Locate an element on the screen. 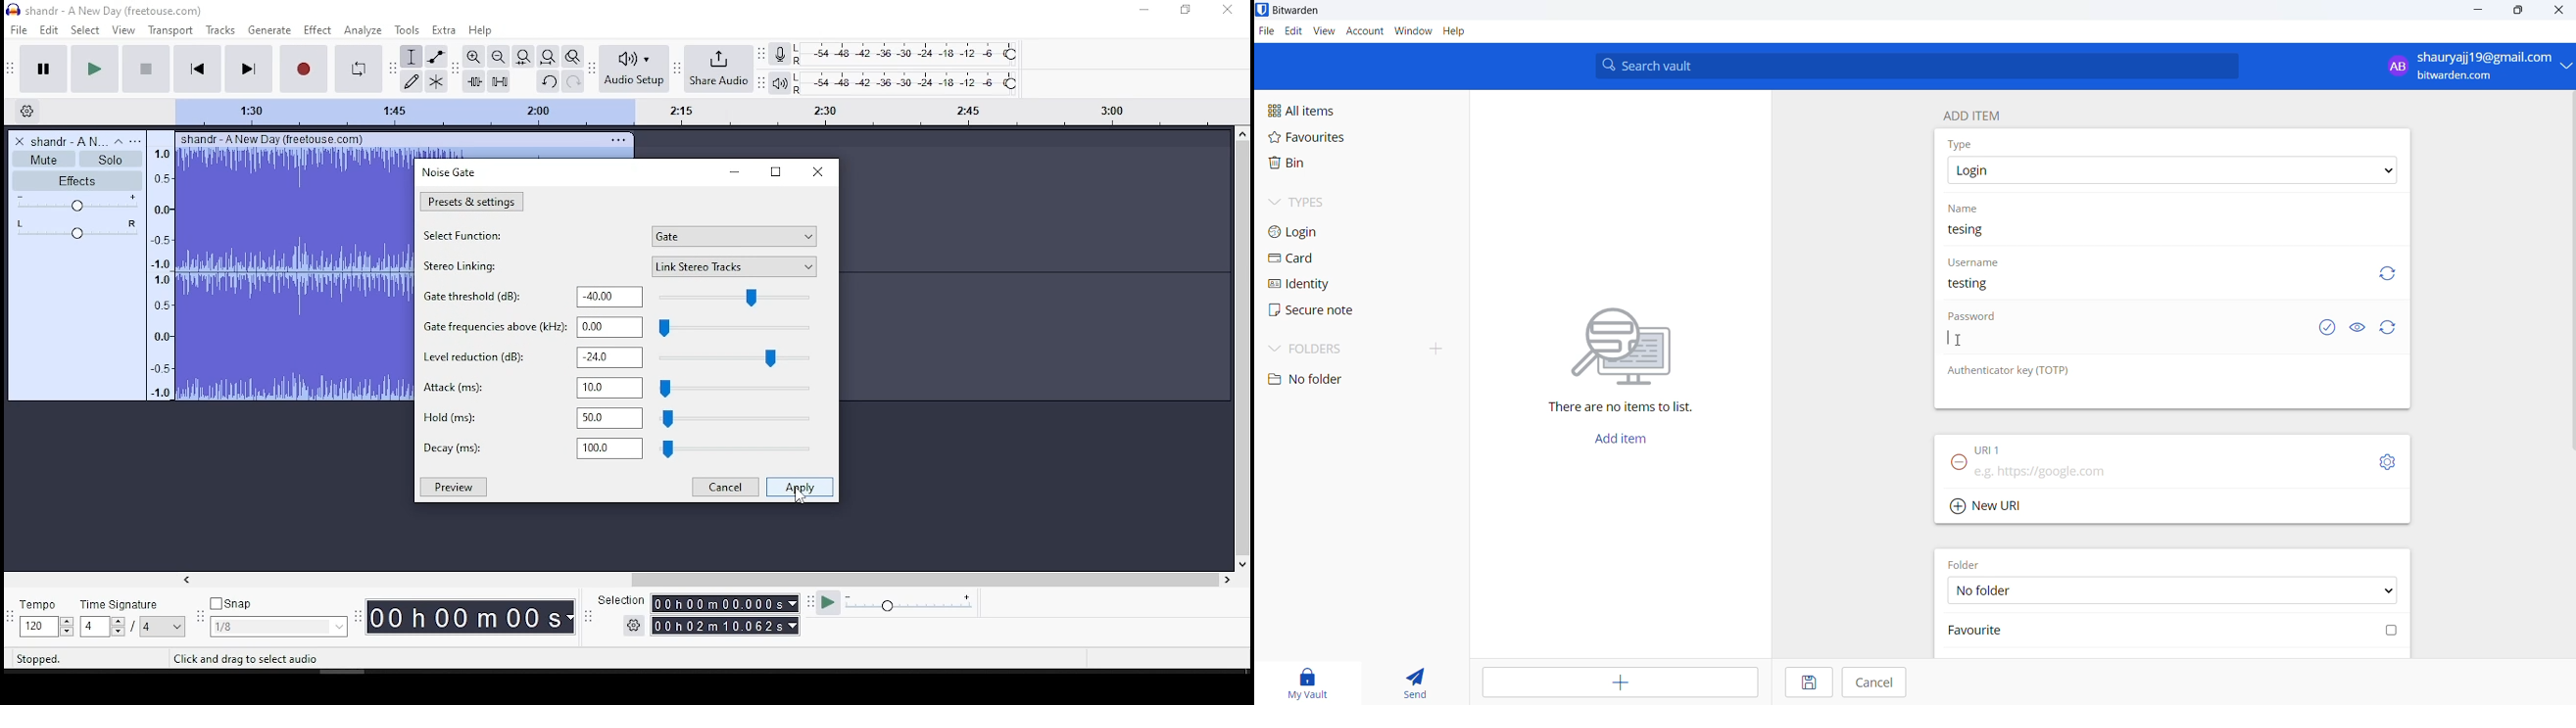  selections is located at coordinates (700, 614).